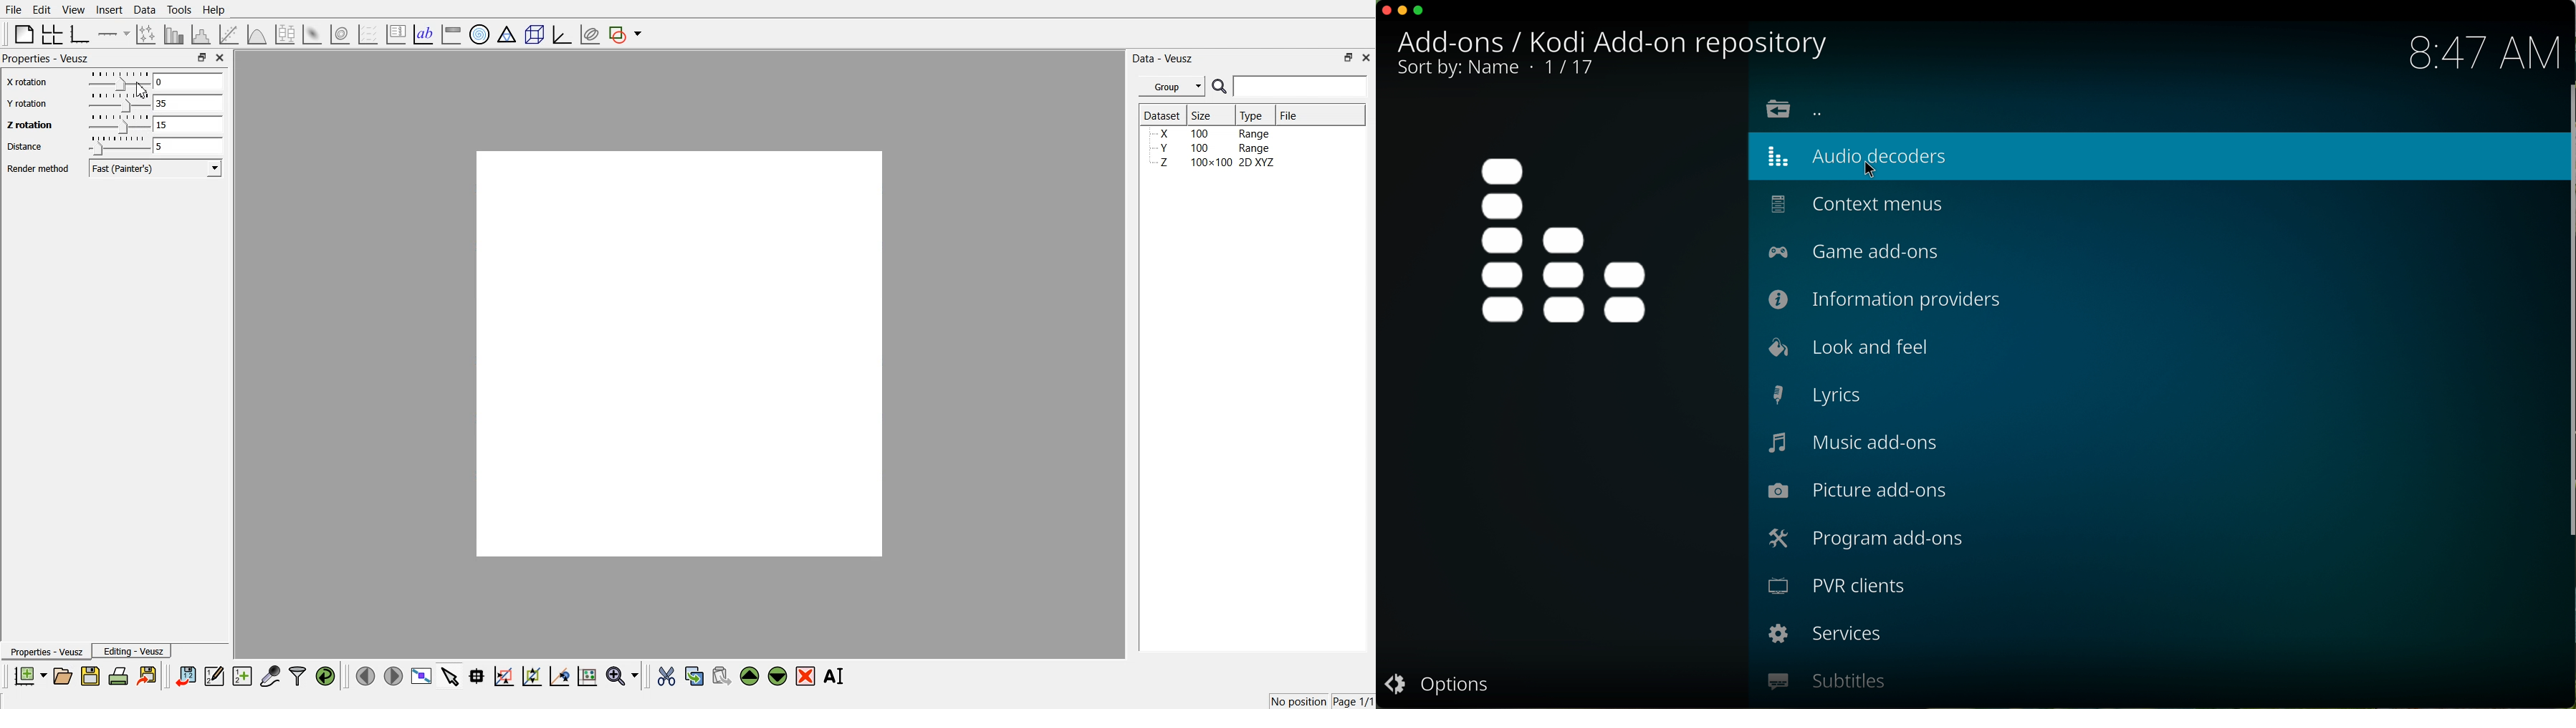 The image size is (2576, 728). I want to click on 3D Function, so click(257, 34).